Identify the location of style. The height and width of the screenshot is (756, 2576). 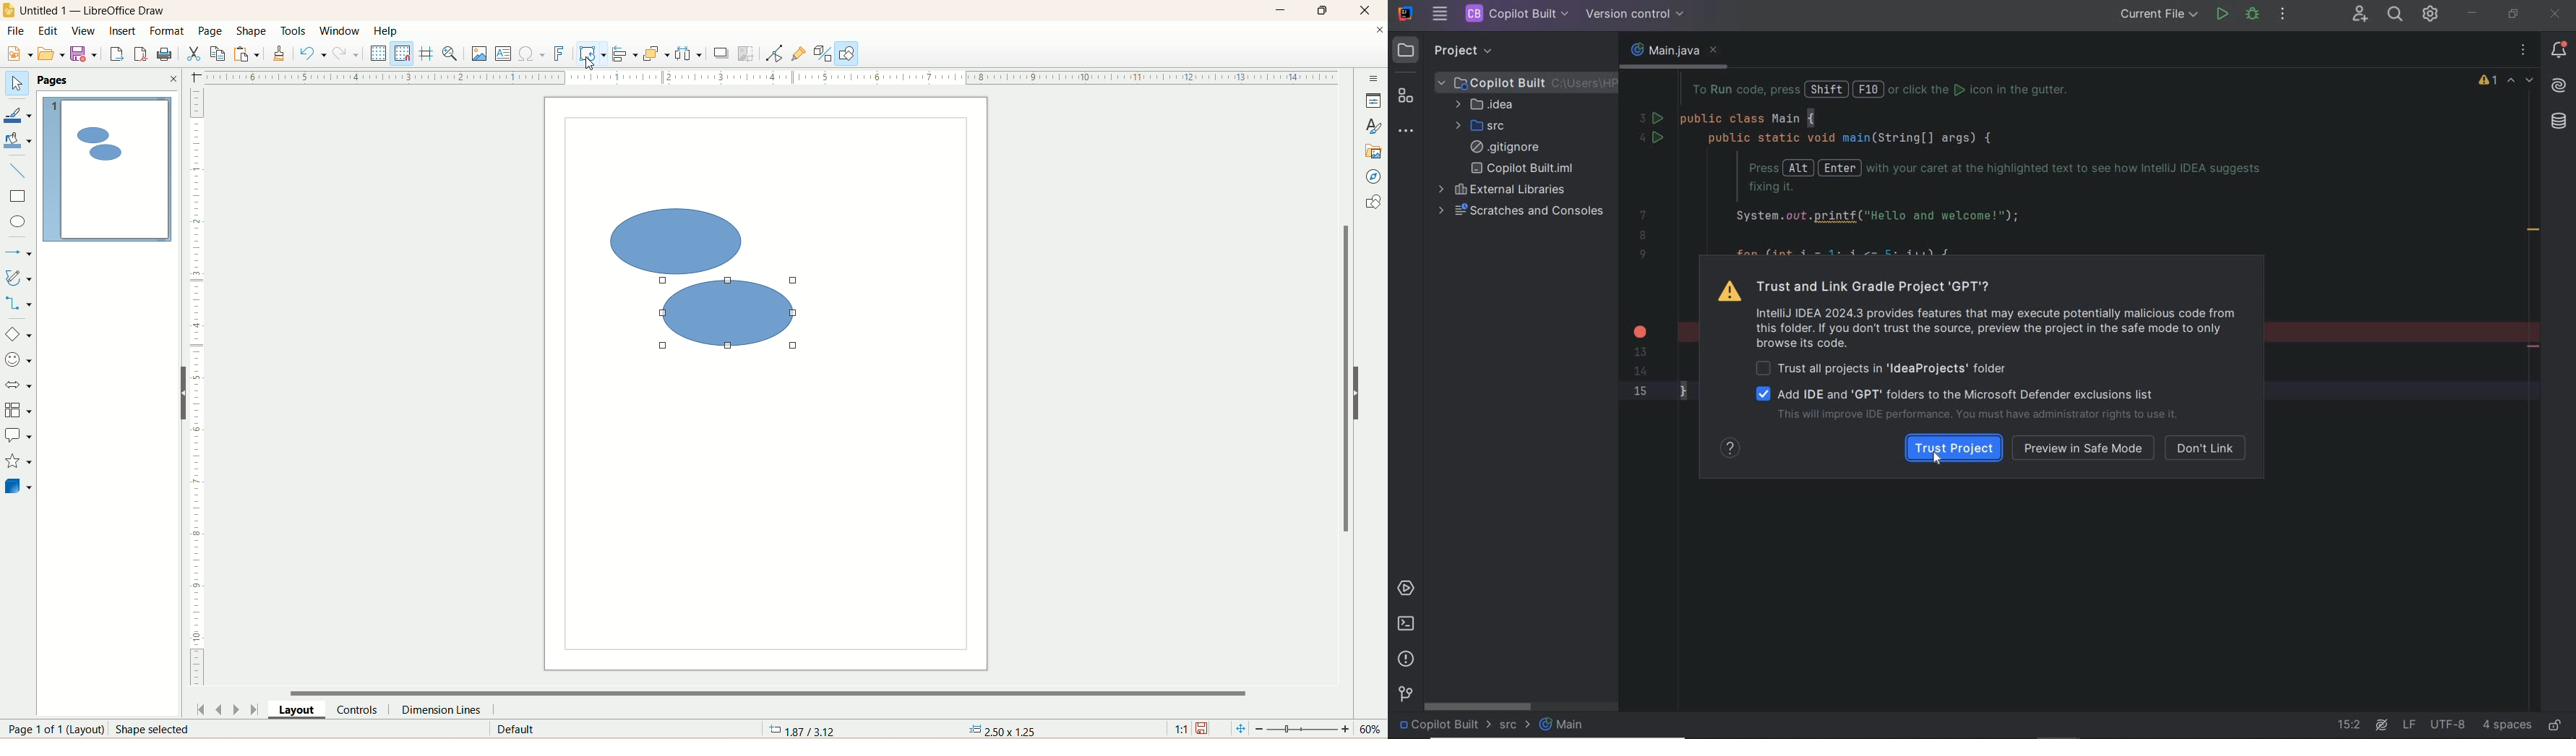
(1373, 124).